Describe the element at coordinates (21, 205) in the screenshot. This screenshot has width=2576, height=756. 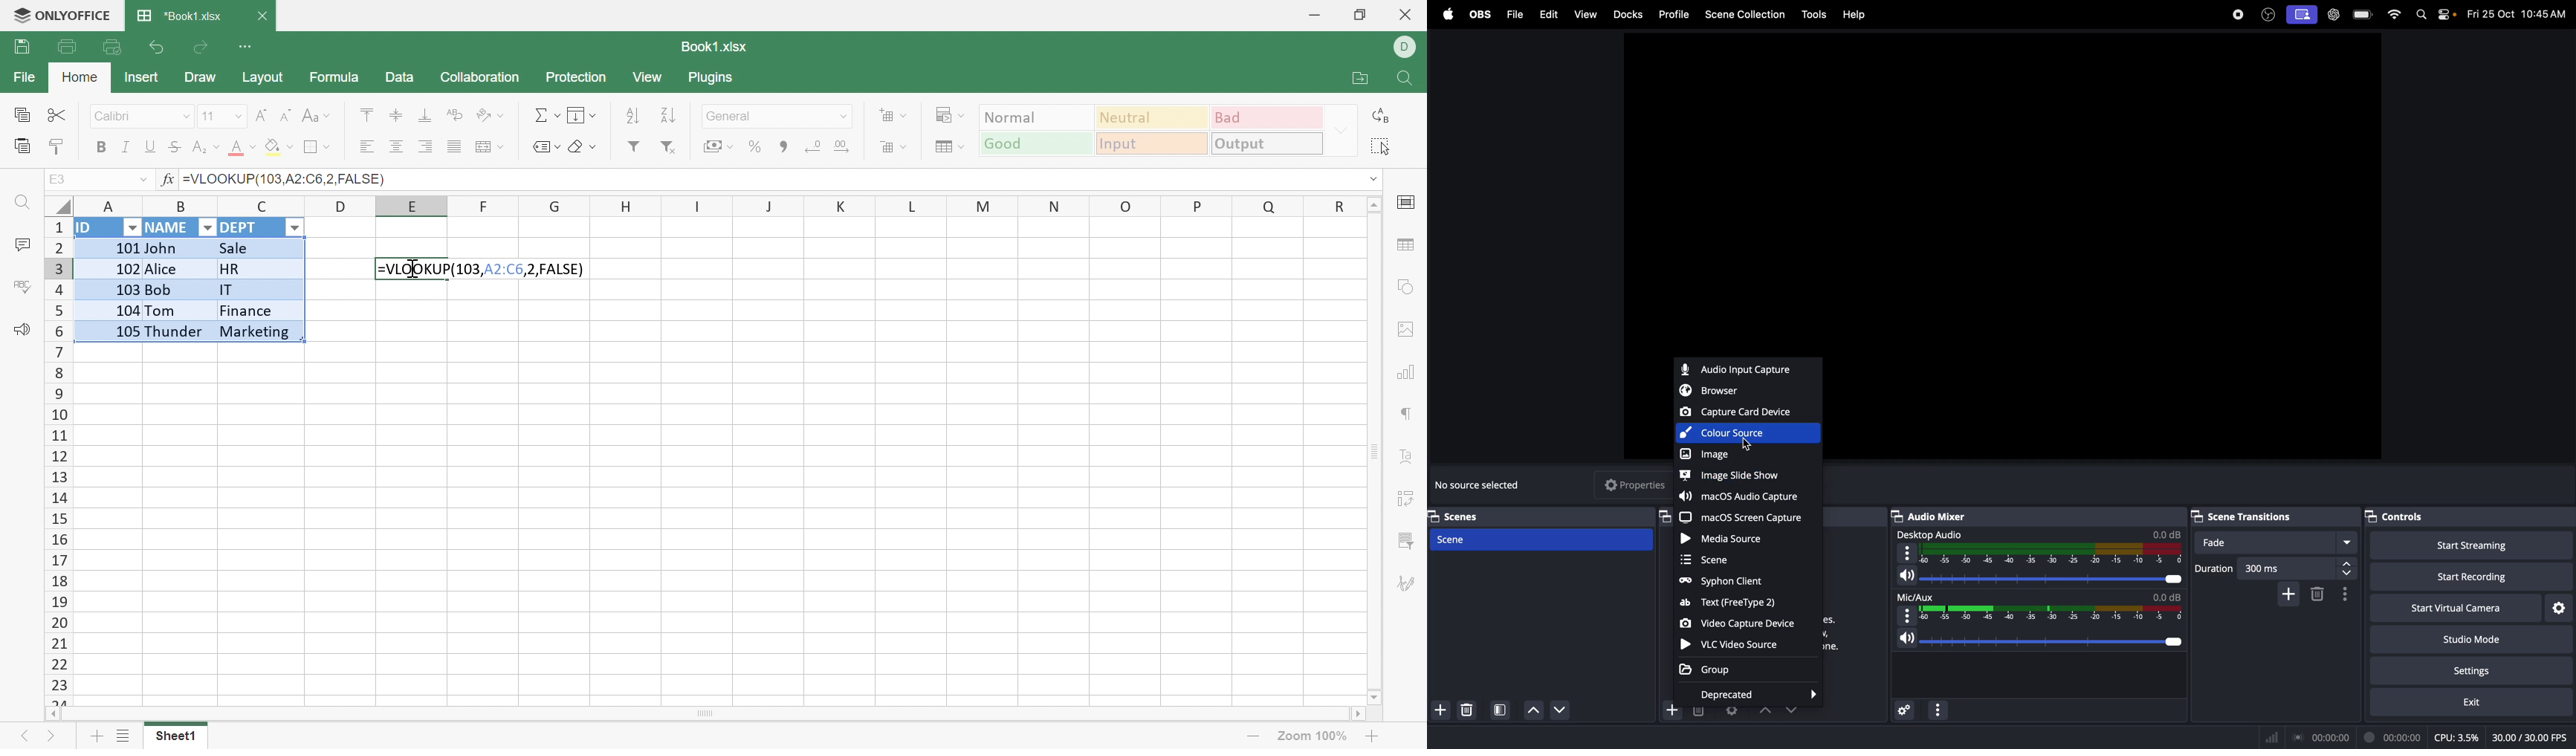
I see `Find` at that location.